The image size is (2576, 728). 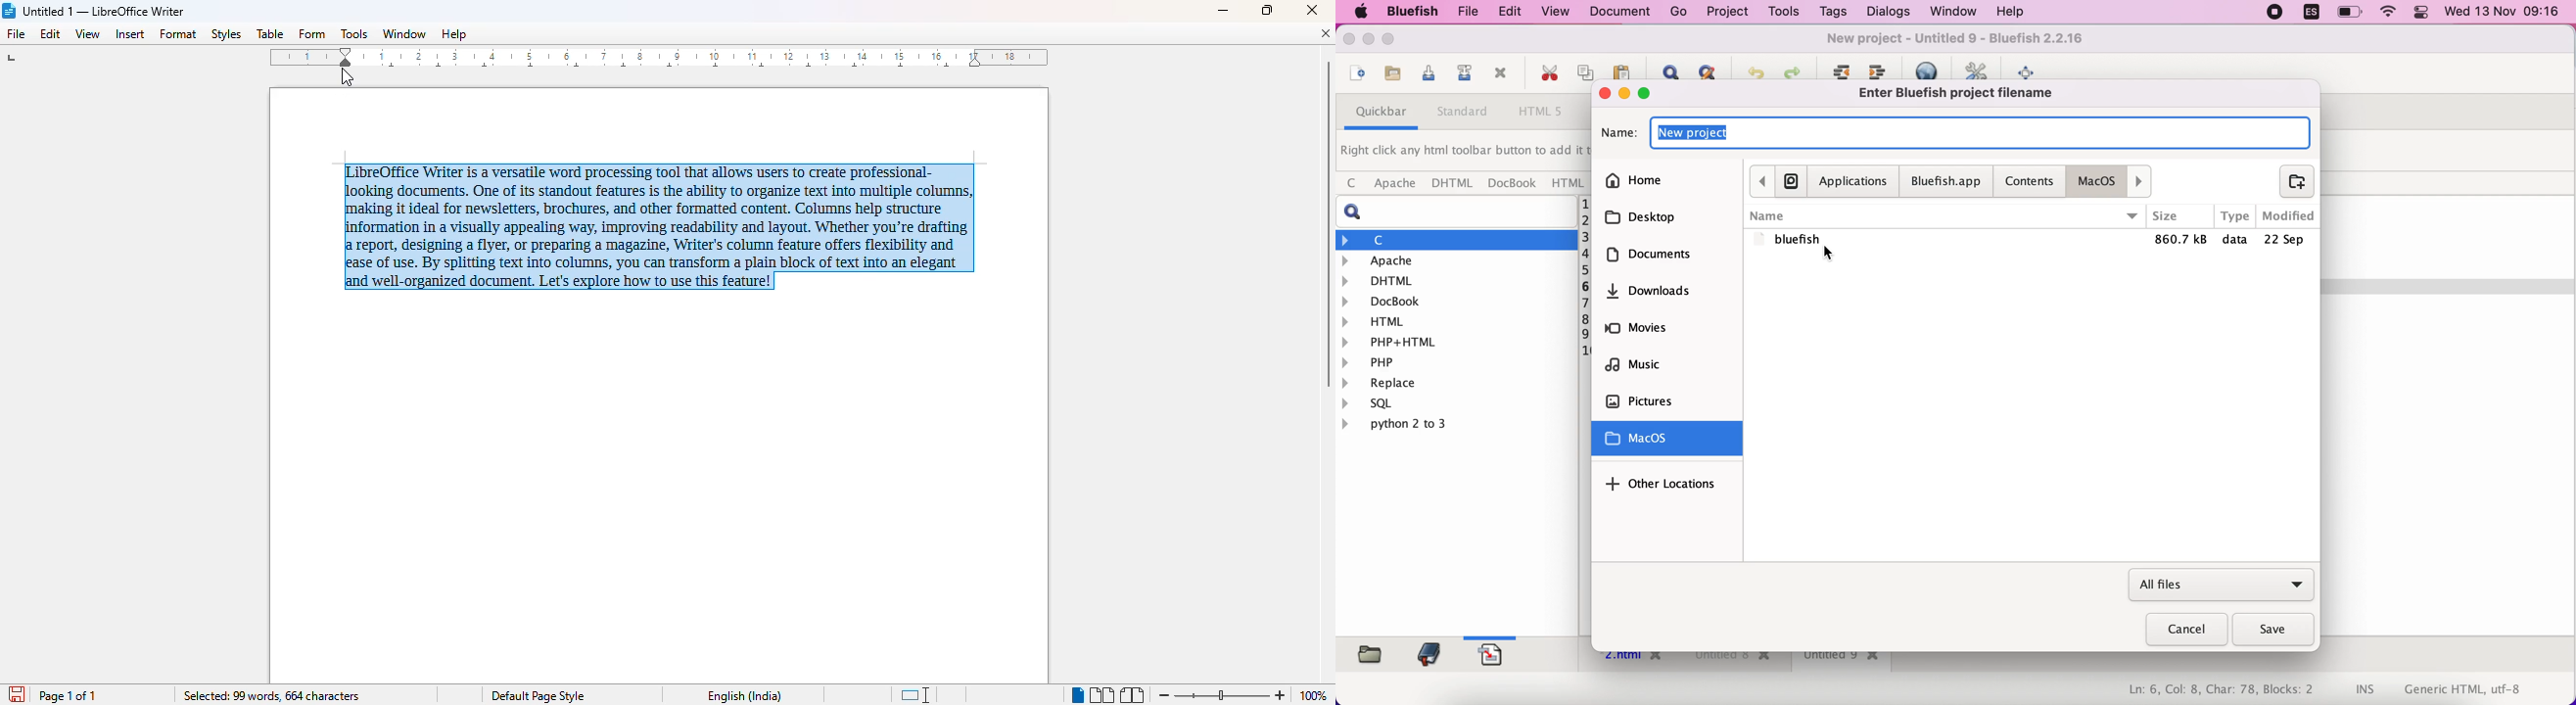 I want to click on zoom in, so click(x=1282, y=695).